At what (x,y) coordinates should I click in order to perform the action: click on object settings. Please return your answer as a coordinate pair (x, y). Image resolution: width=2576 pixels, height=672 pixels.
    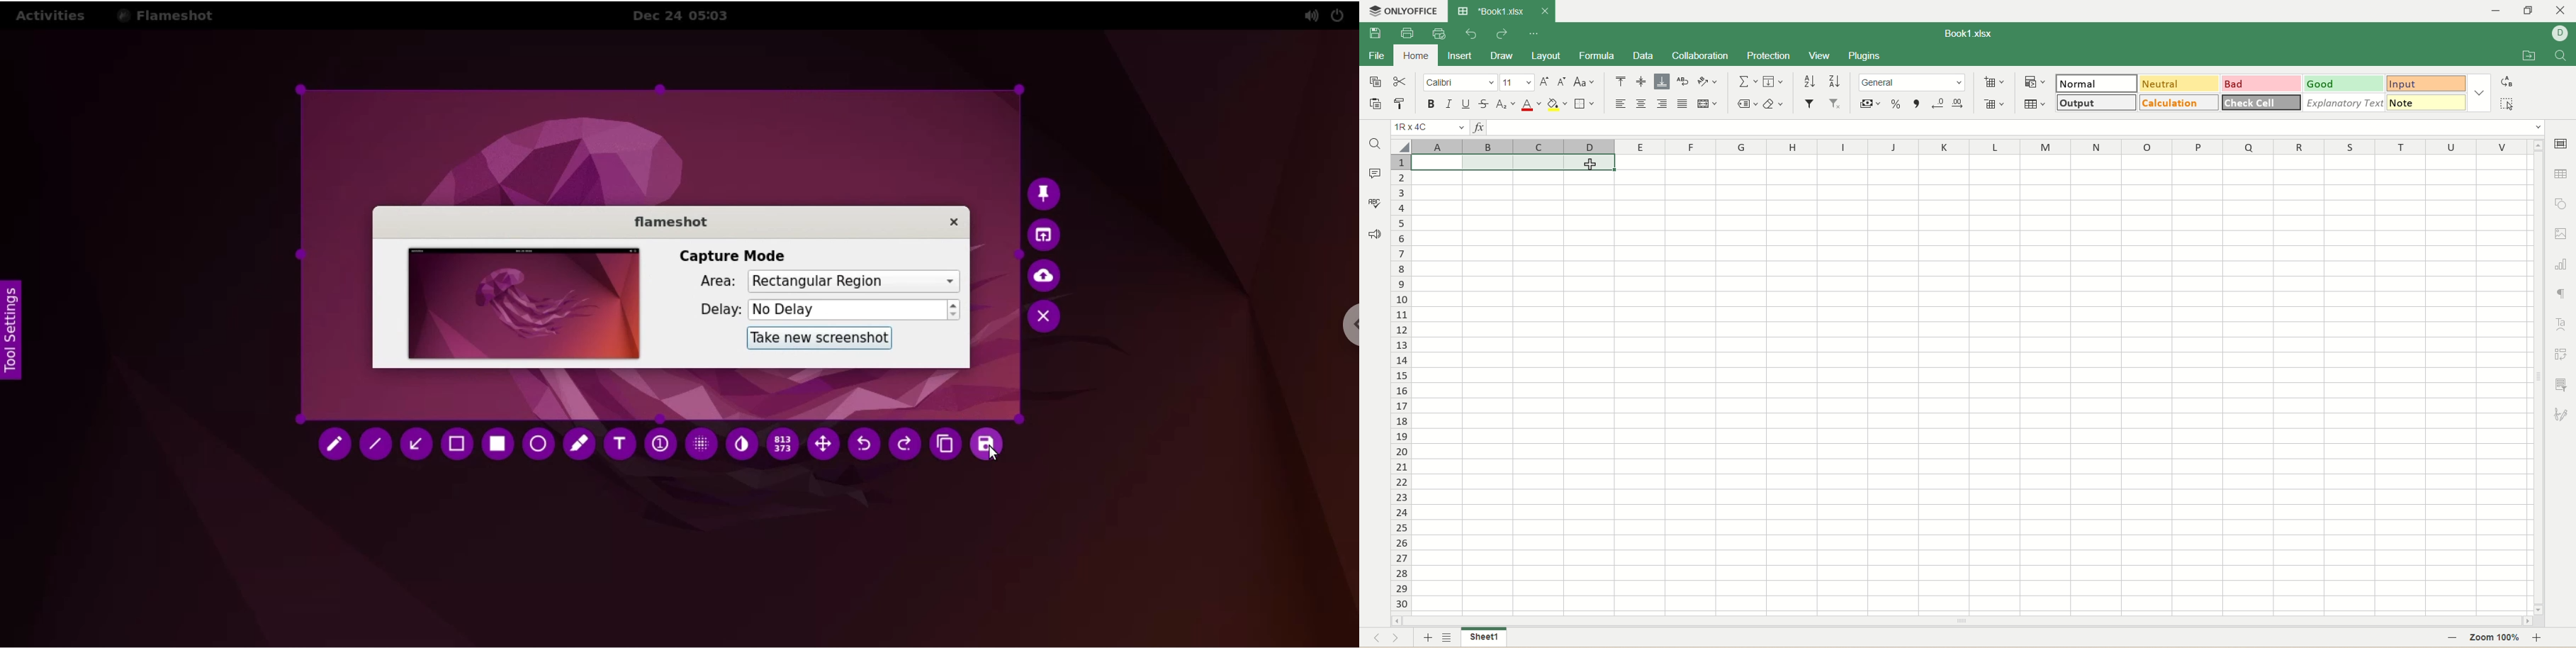
    Looking at the image, I should click on (2561, 203).